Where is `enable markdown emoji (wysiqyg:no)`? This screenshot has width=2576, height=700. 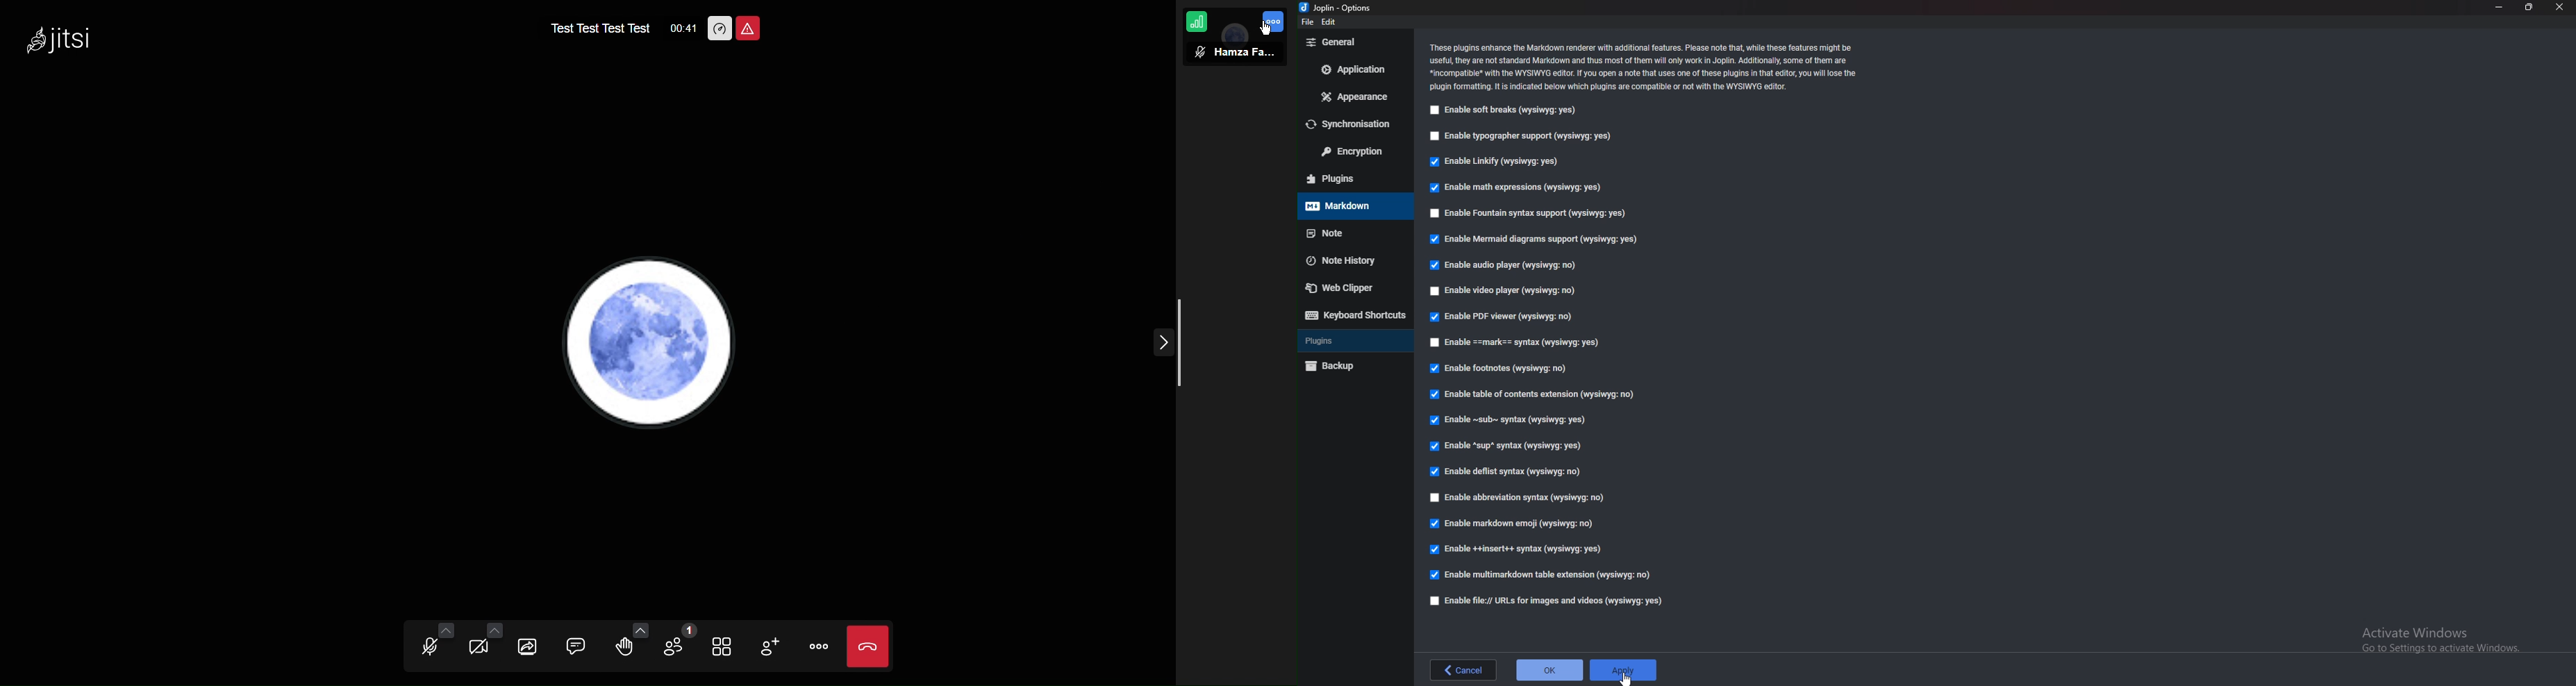 enable markdown emoji (wysiqyg:no) is located at coordinates (1510, 524).